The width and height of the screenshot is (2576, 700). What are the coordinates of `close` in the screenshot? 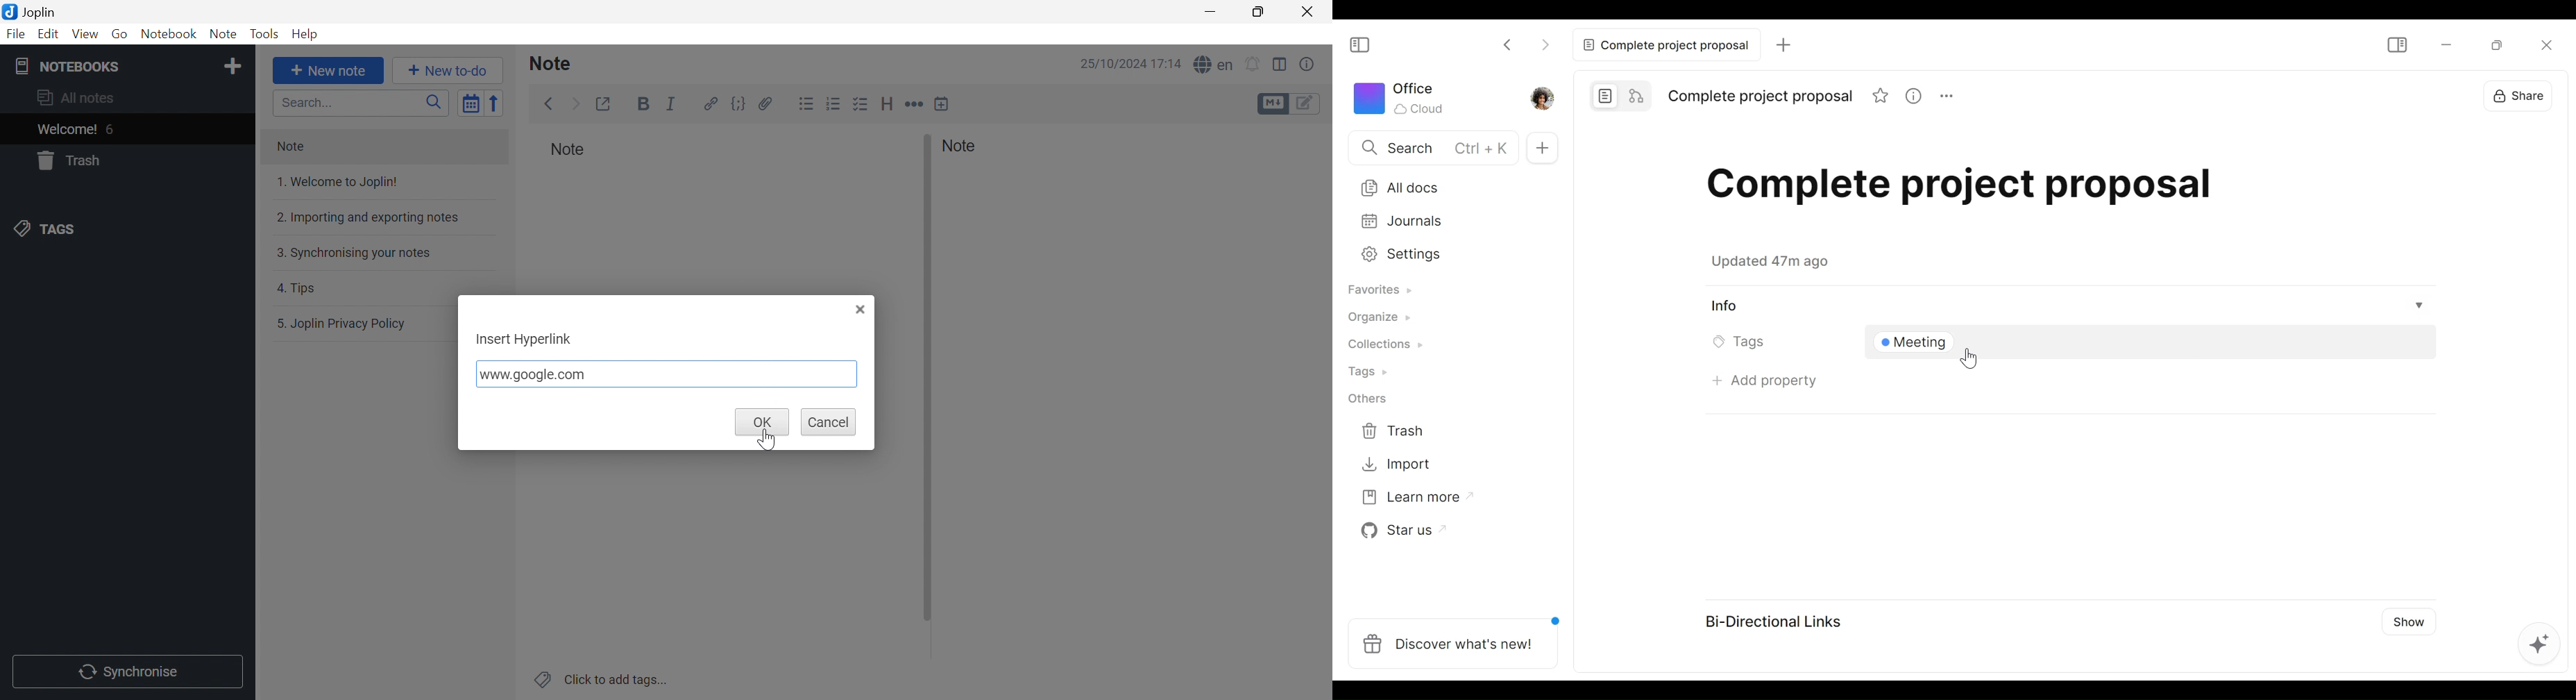 It's located at (862, 308).